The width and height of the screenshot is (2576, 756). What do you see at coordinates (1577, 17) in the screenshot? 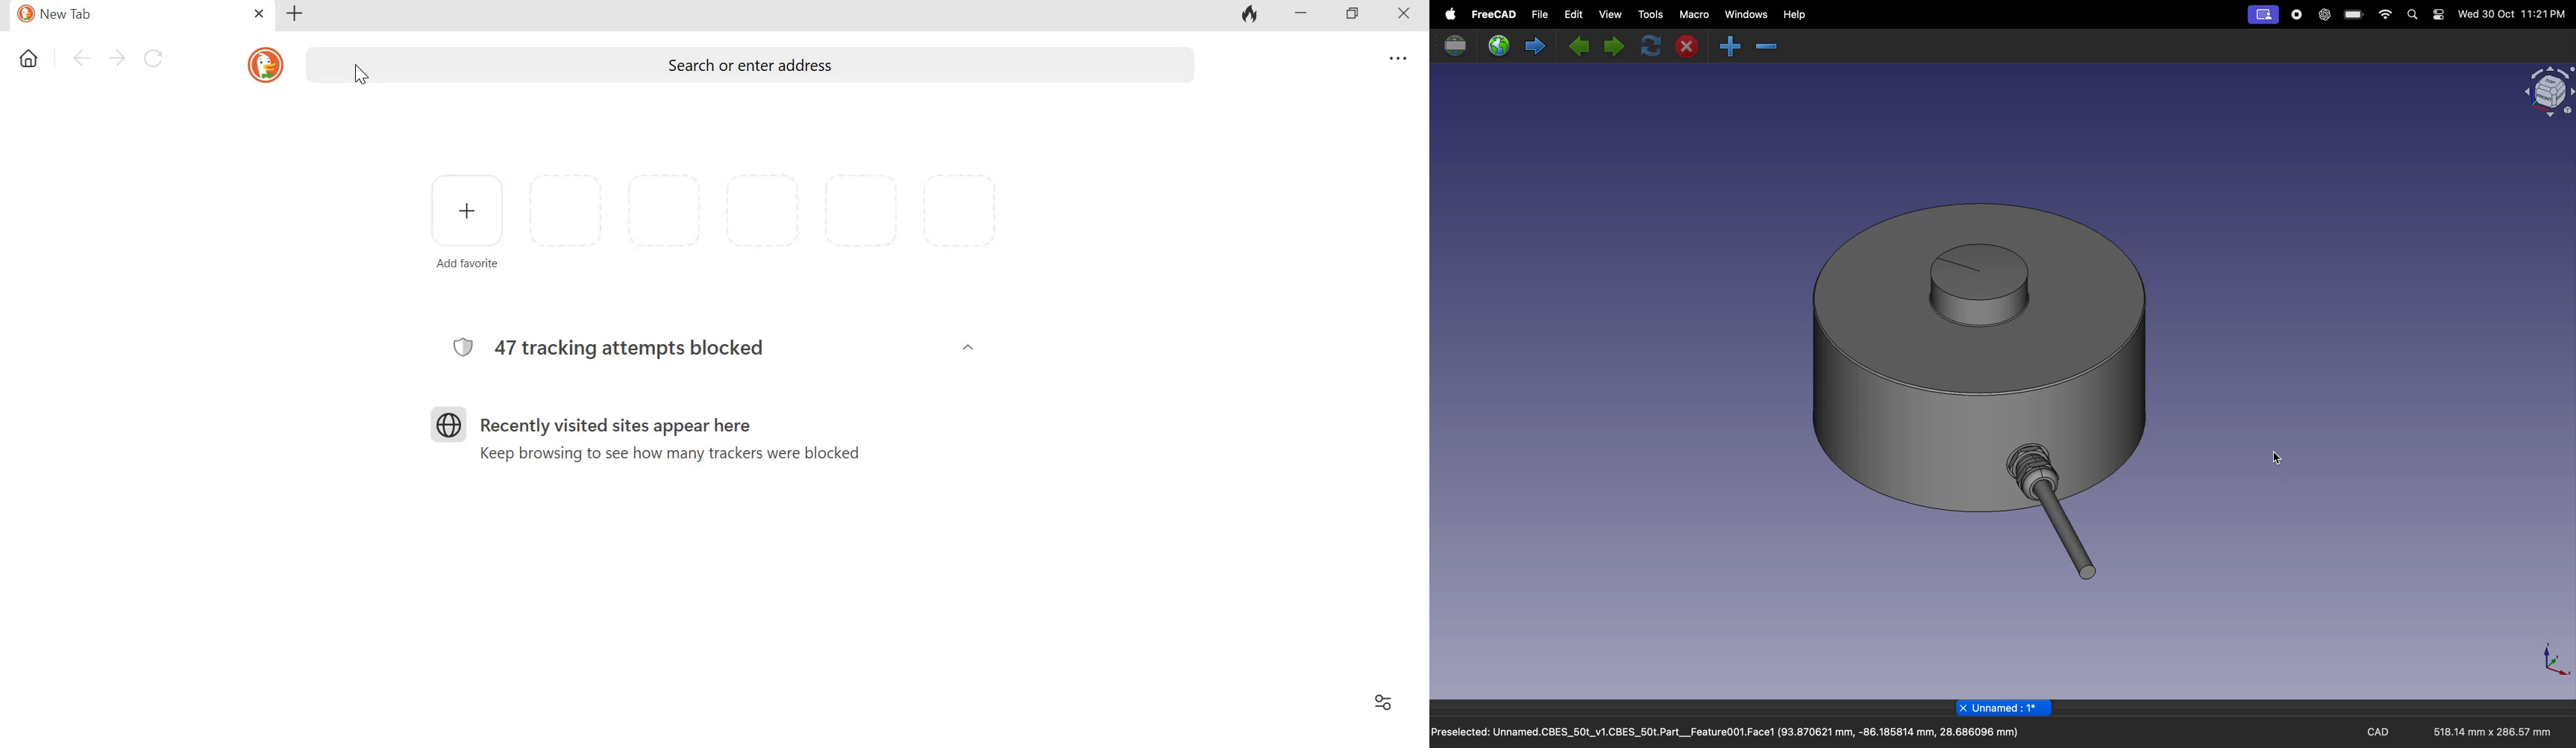
I see `edit` at bounding box center [1577, 17].